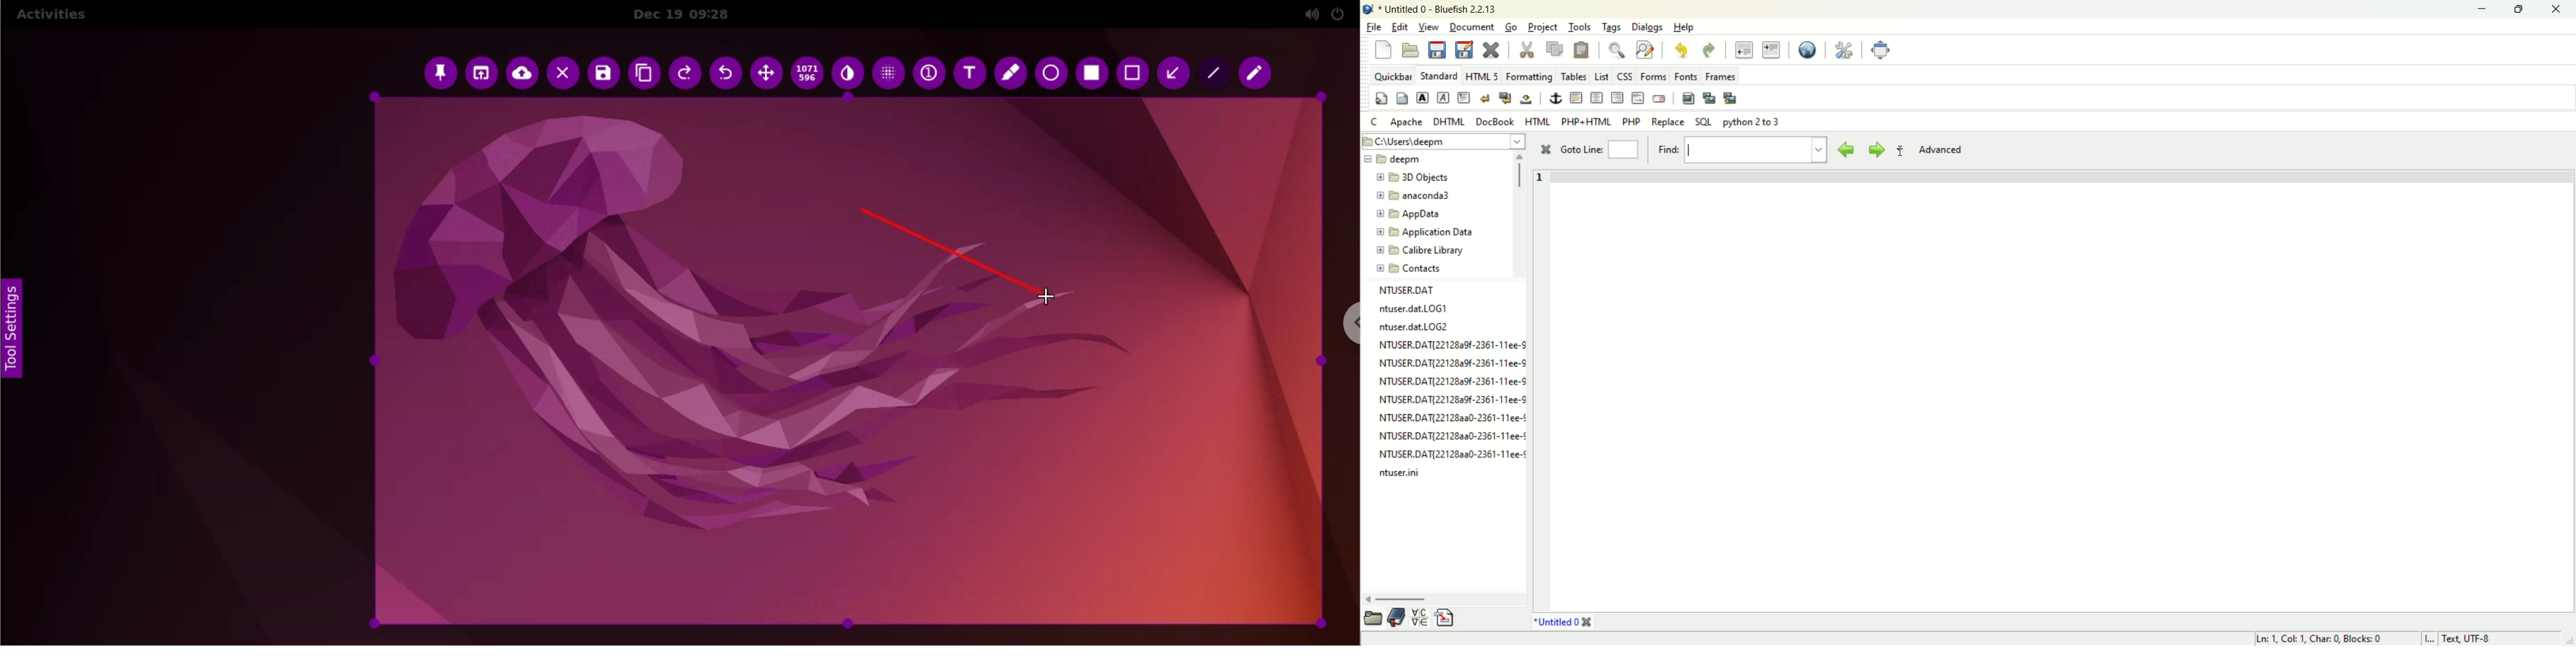 The width and height of the screenshot is (2576, 672). I want to click on emphasis, so click(1443, 98).